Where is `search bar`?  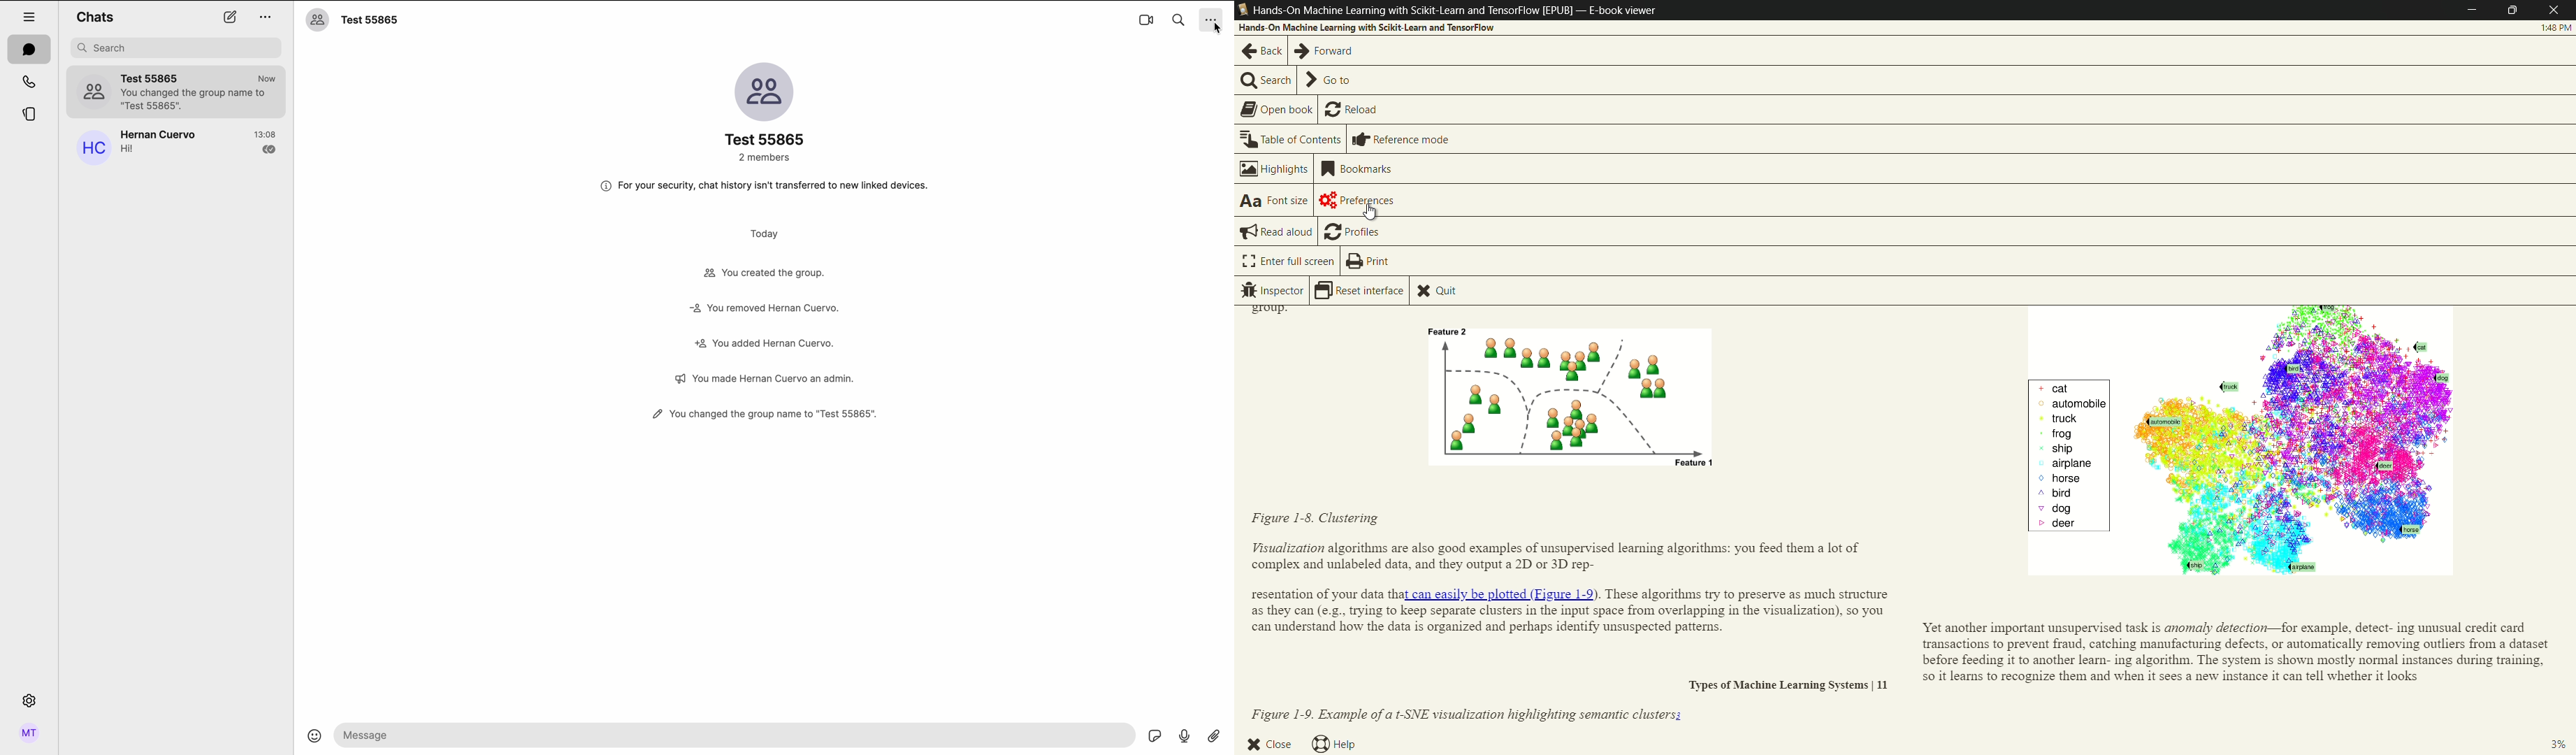 search bar is located at coordinates (177, 47).